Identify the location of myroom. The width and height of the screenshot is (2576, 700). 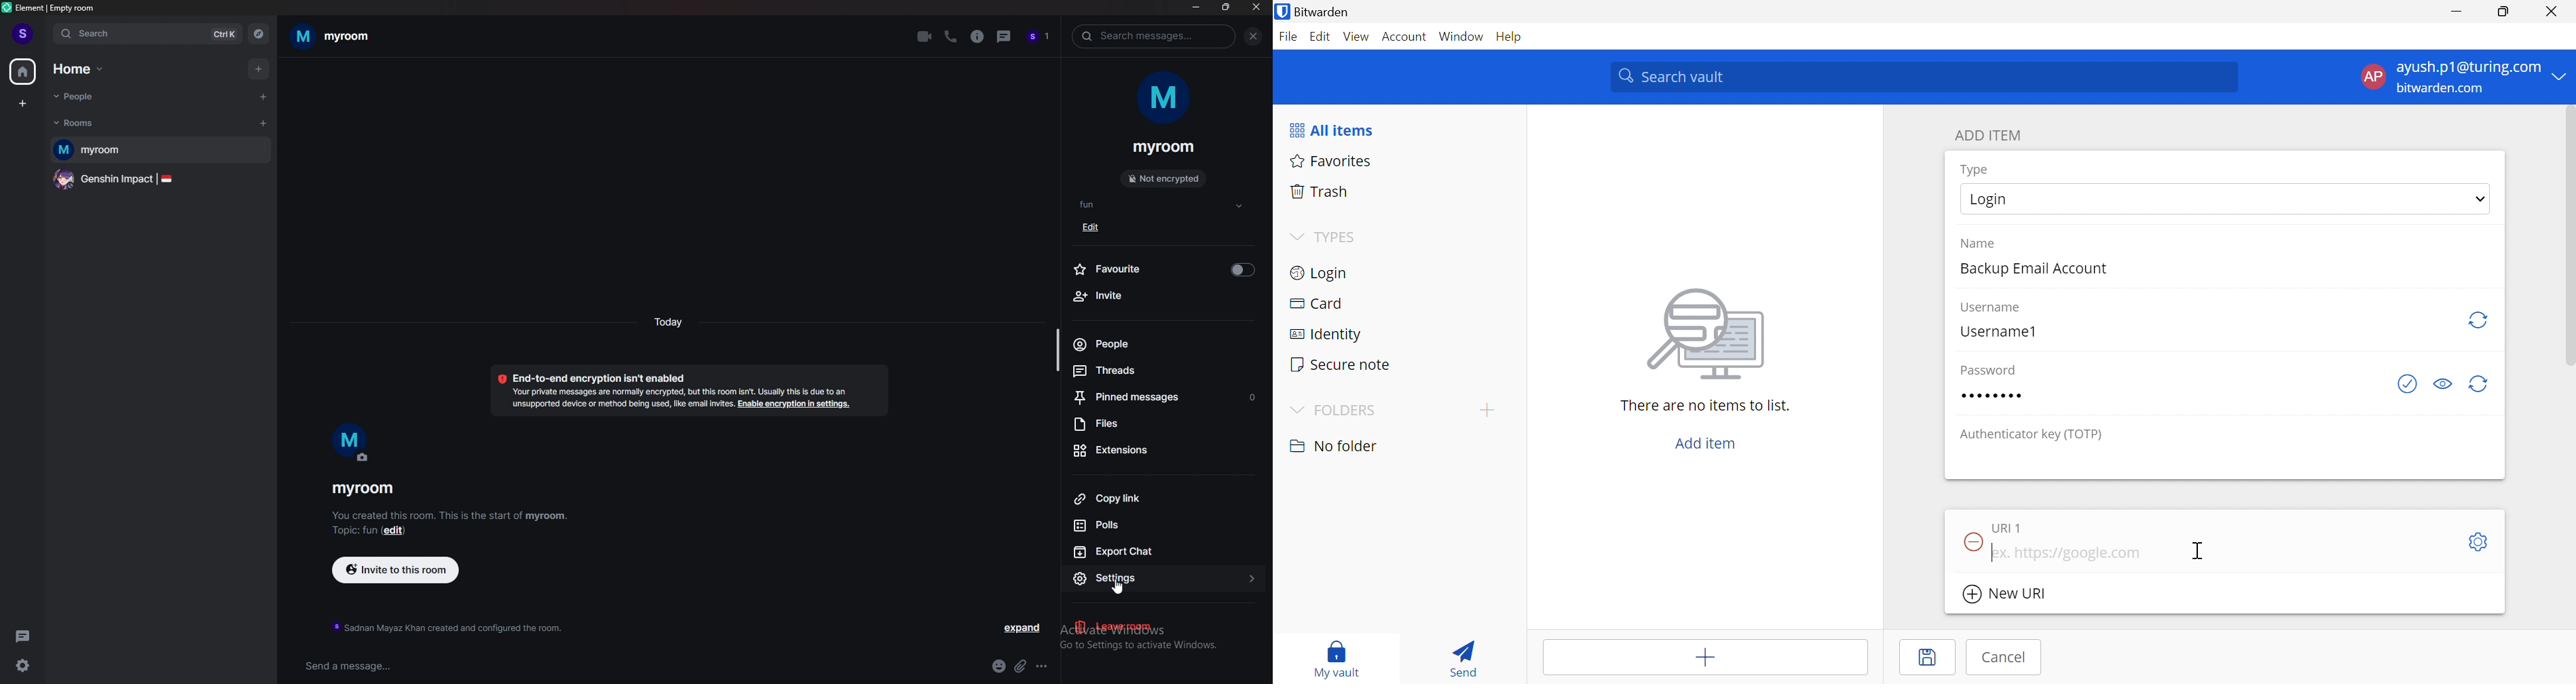
(365, 490).